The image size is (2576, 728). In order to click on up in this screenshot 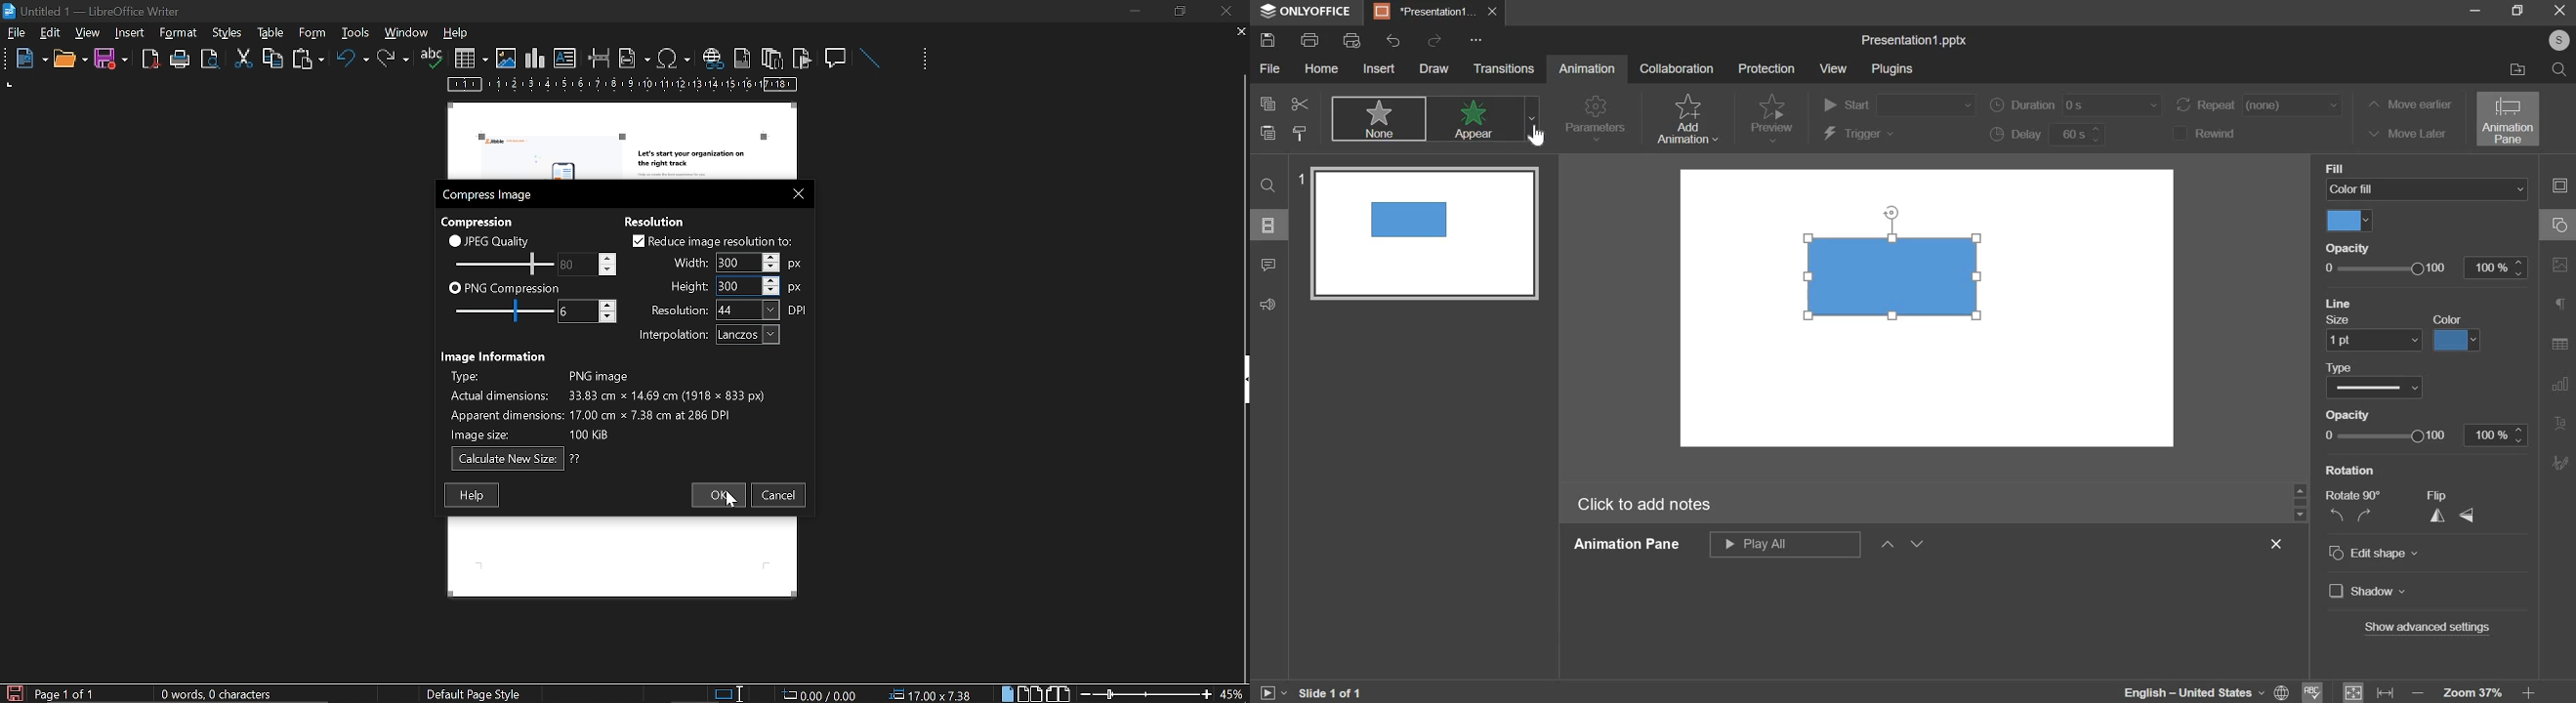, I will do `click(1888, 547)`.